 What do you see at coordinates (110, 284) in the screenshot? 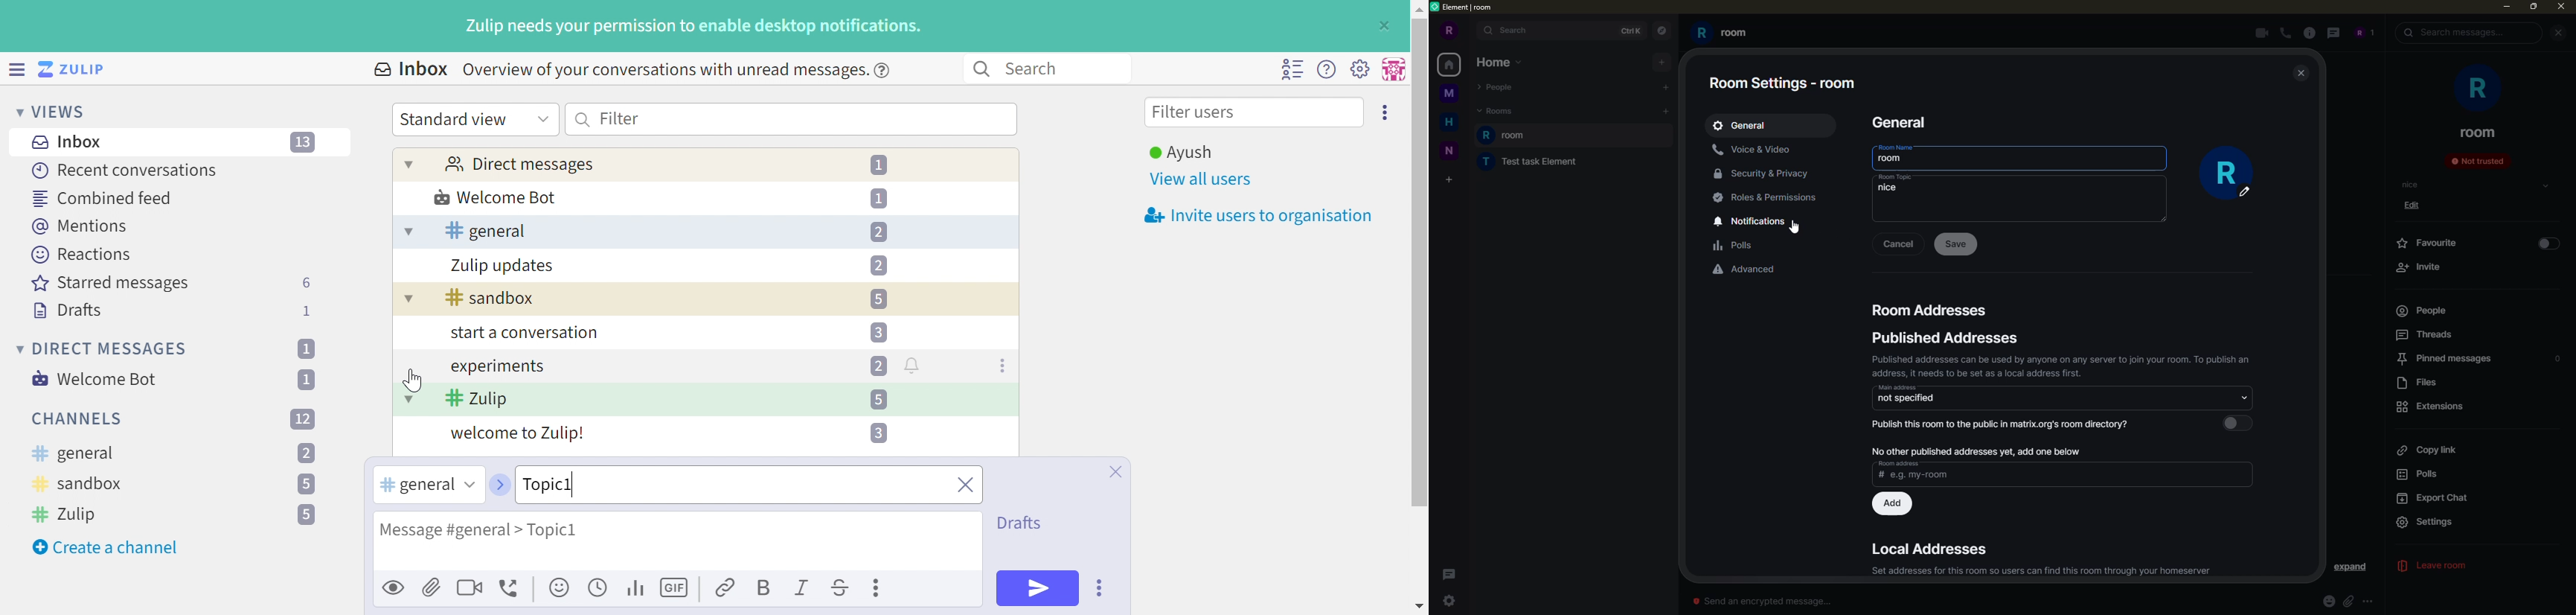
I see `Starred messages` at bounding box center [110, 284].